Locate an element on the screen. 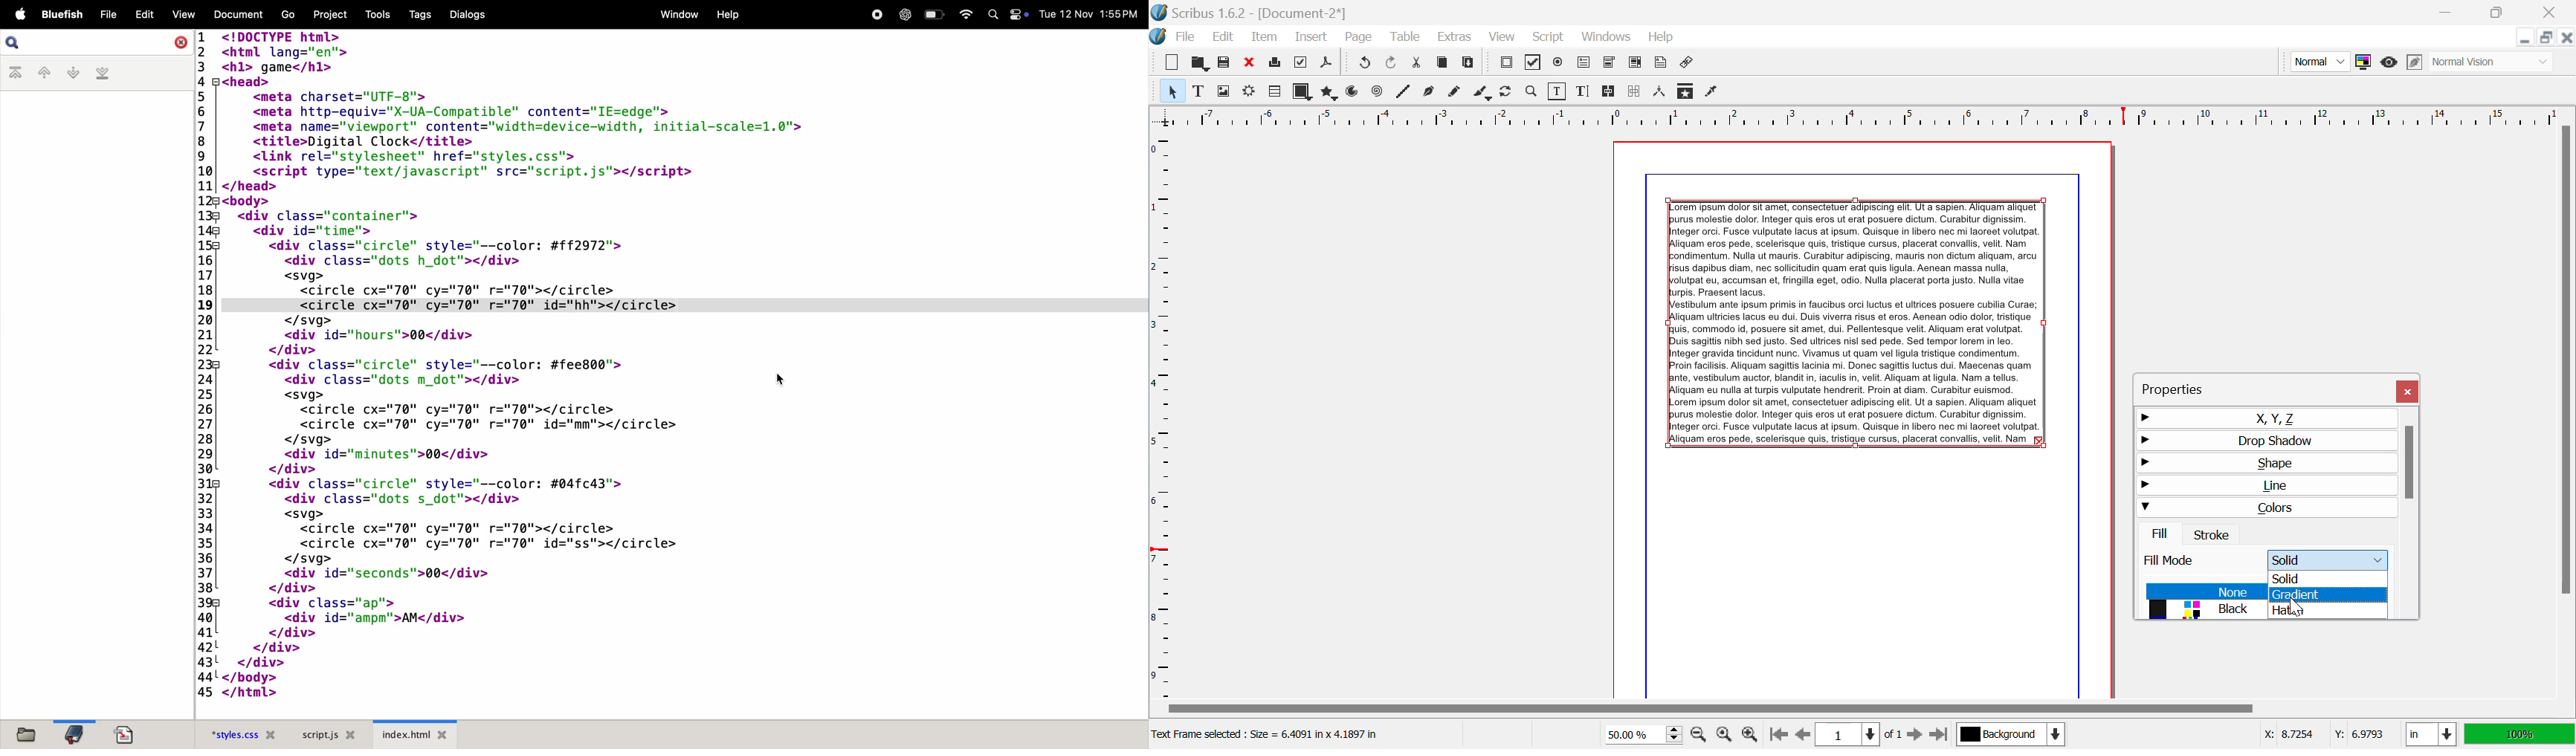 The width and height of the screenshot is (2576, 756). script.js is located at coordinates (327, 733).